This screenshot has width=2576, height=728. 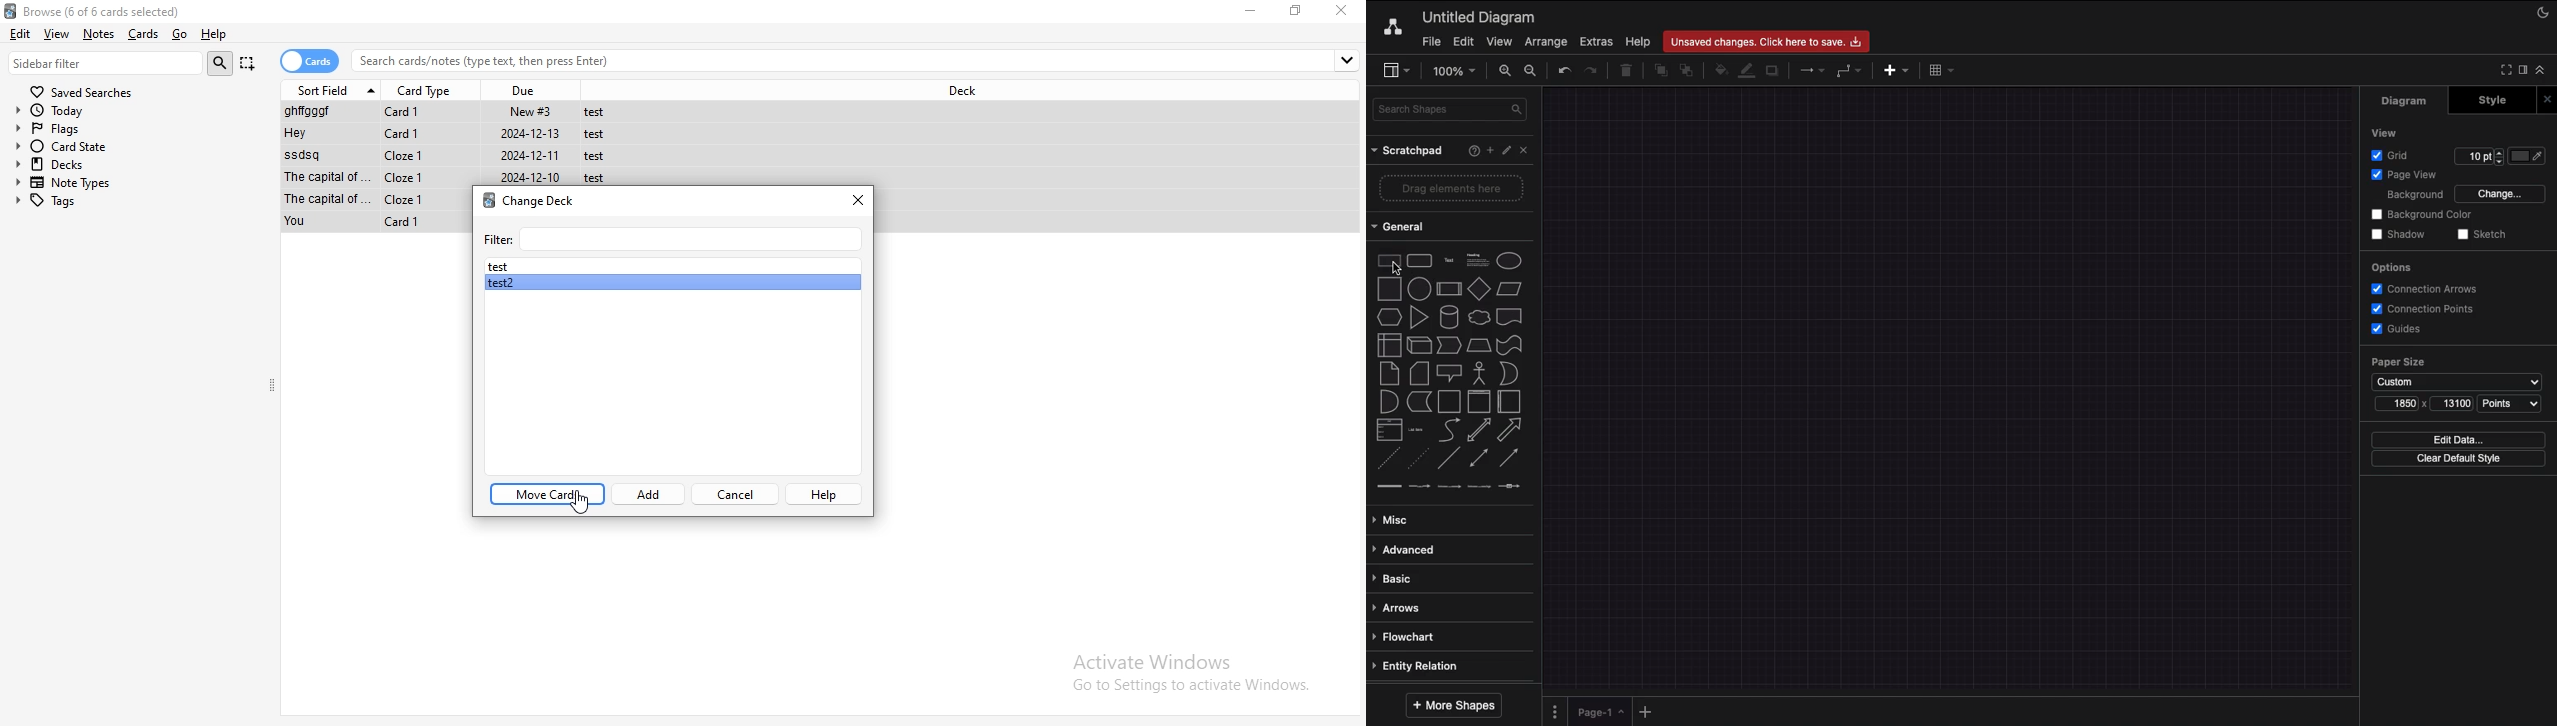 I want to click on Search shape, so click(x=1447, y=111).